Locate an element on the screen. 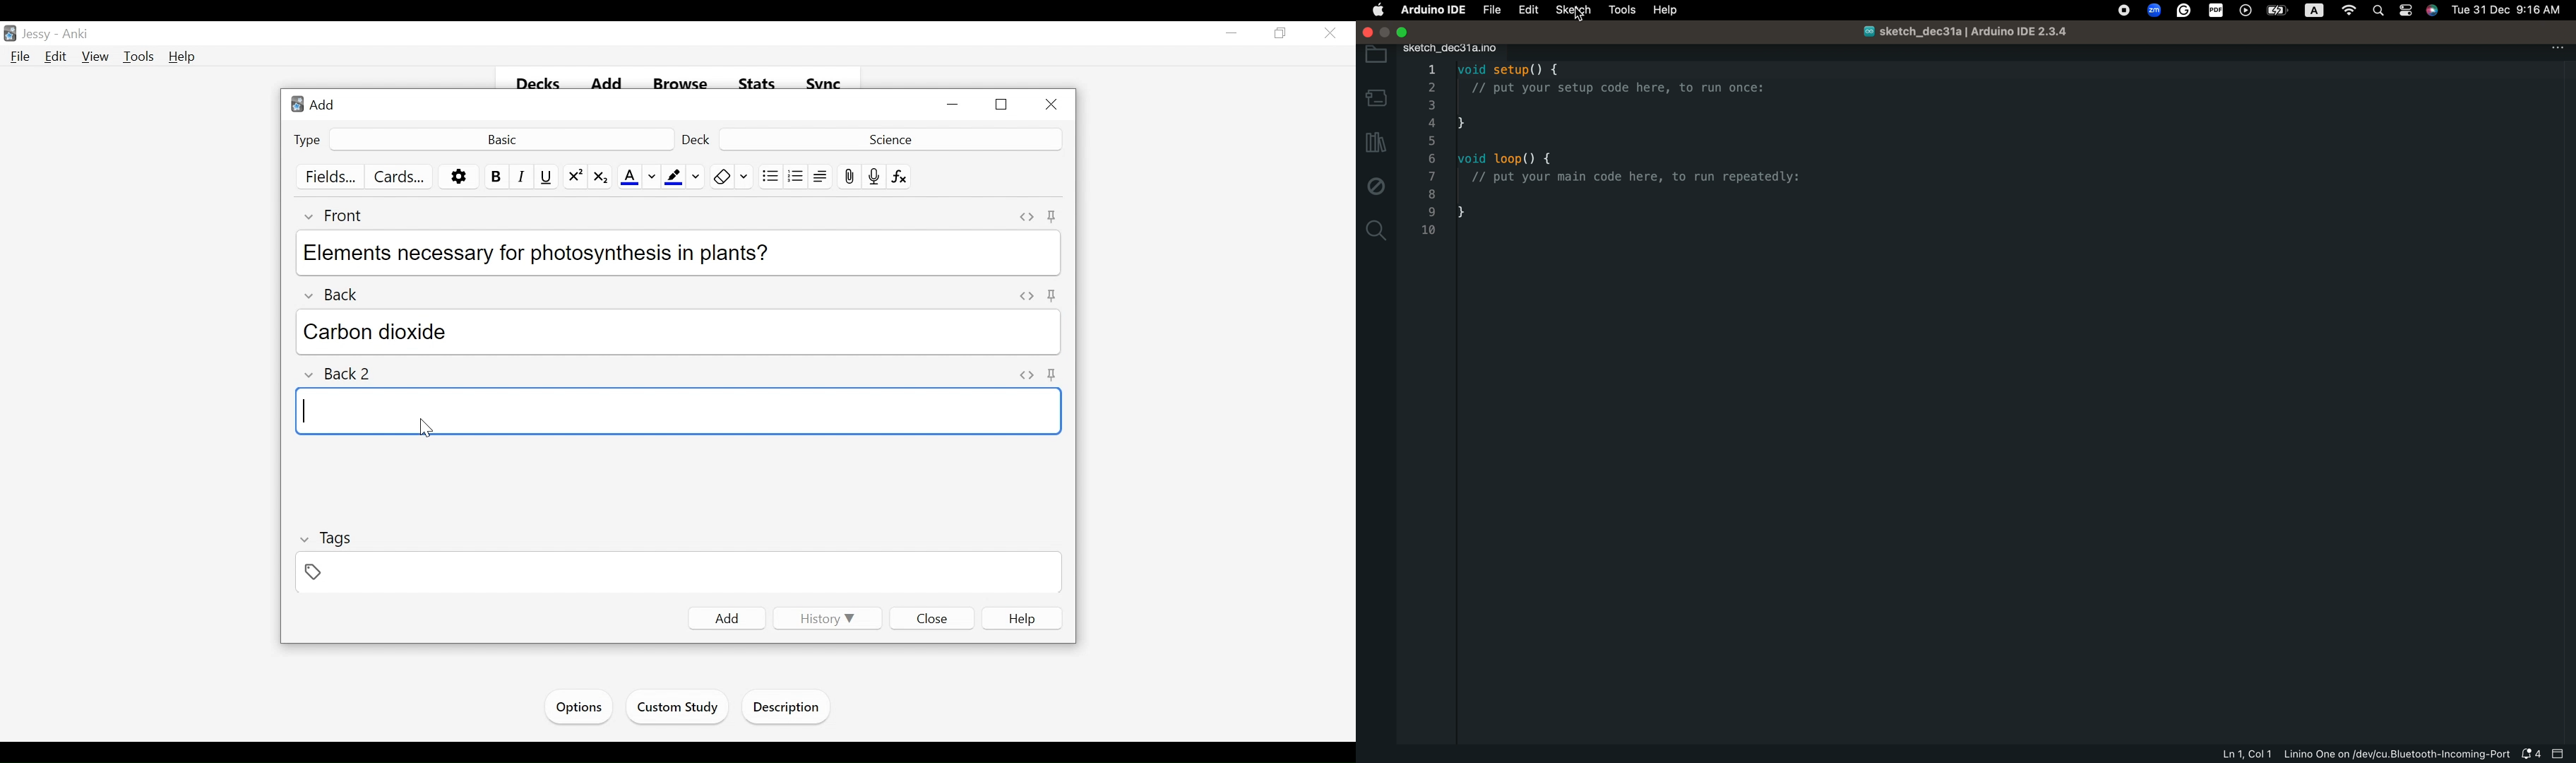  code is located at coordinates (1649, 150).